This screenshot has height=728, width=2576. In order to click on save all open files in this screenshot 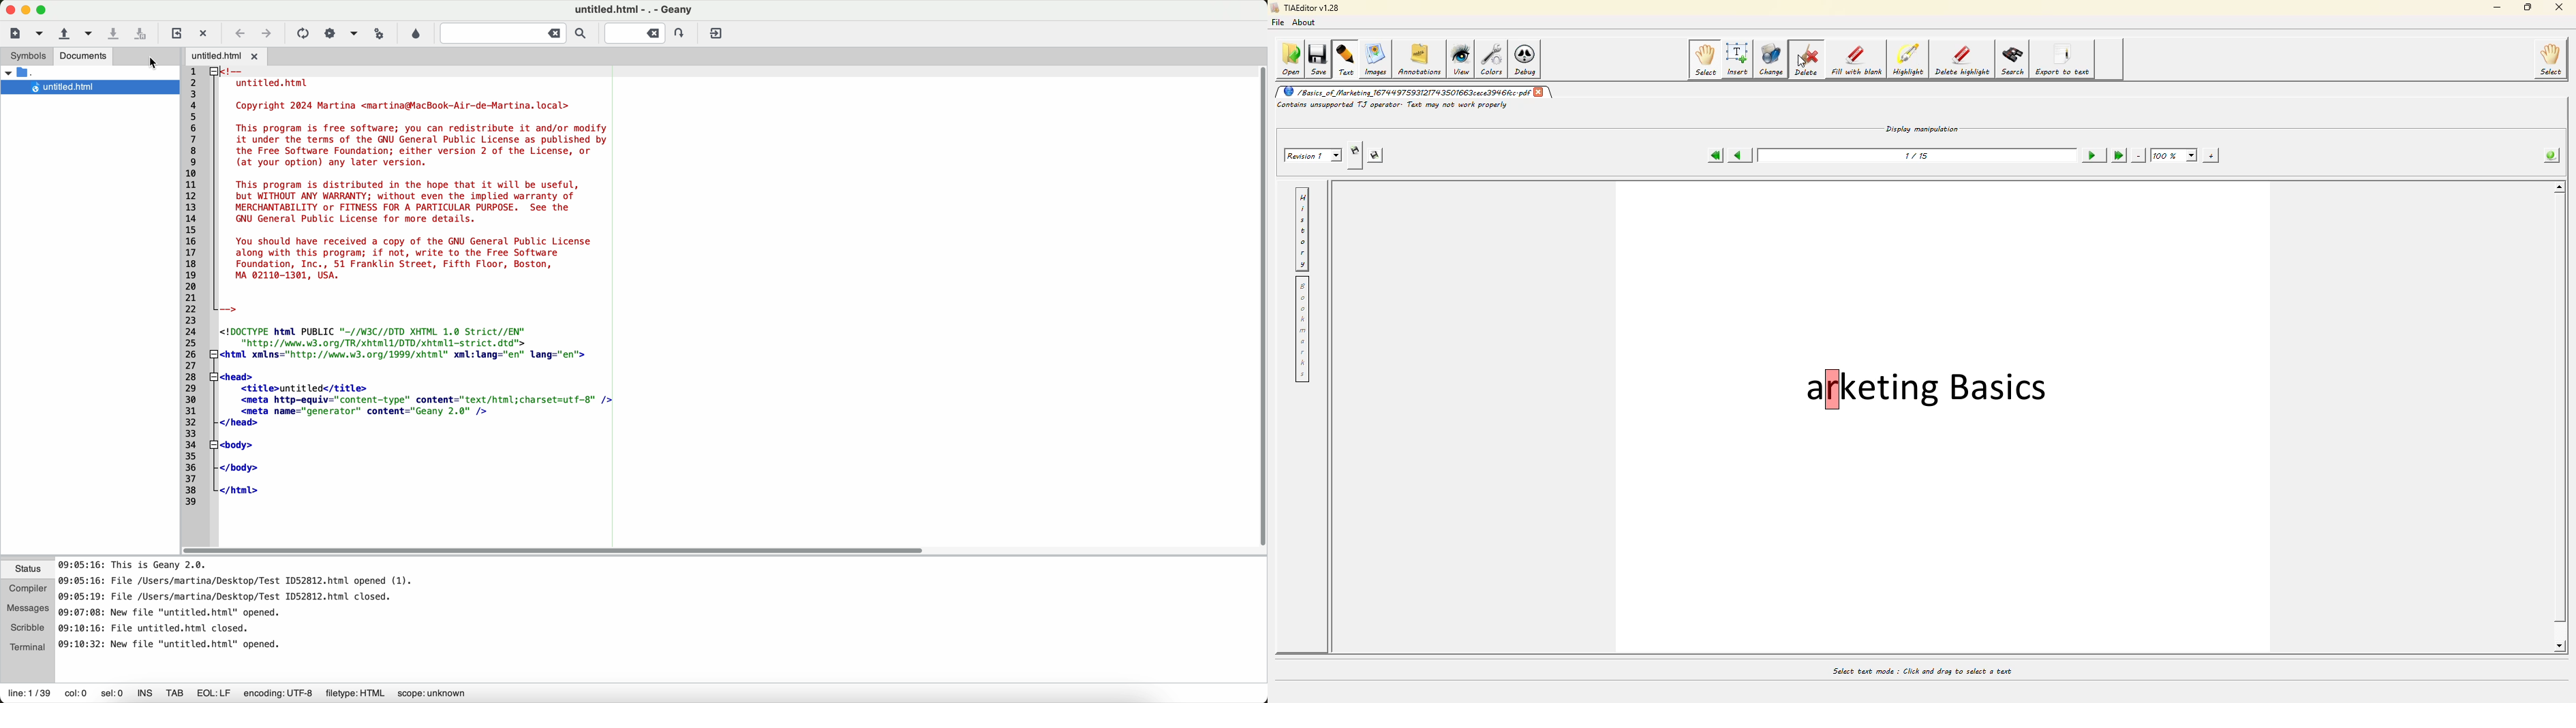, I will do `click(140, 35)`.